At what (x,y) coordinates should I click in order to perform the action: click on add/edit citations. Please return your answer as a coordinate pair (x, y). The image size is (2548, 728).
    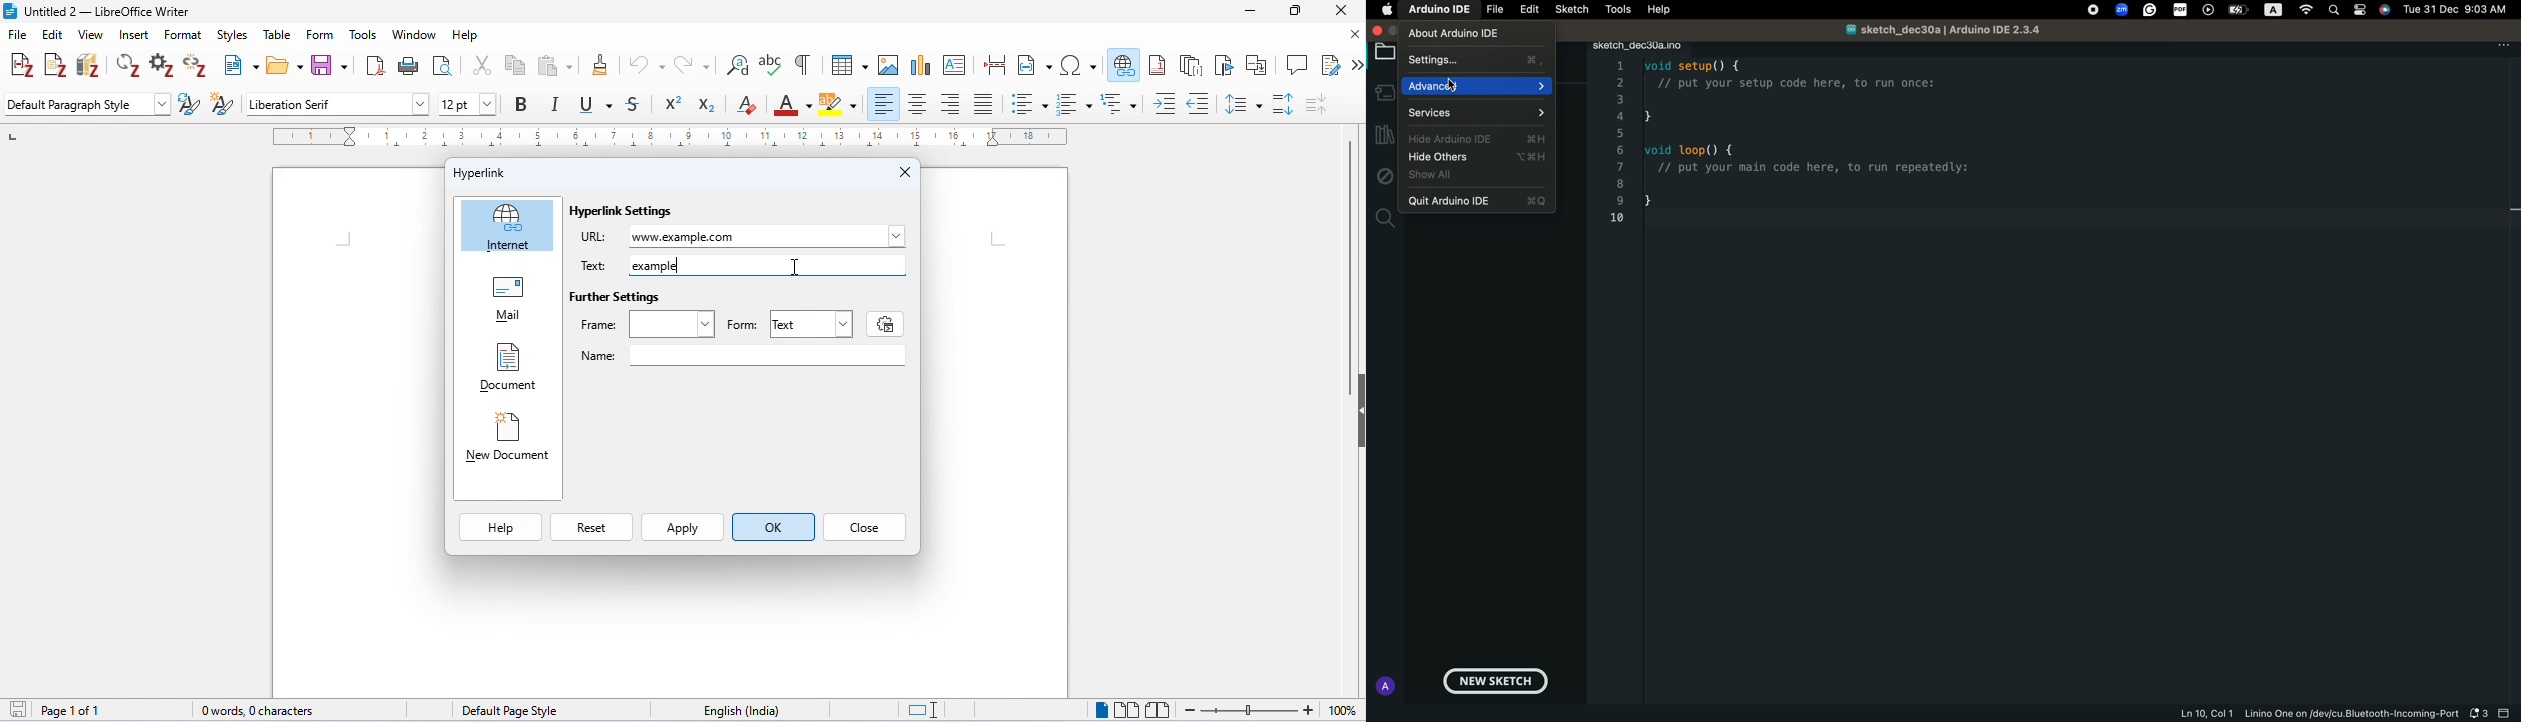
    Looking at the image, I should click on (23, 67).